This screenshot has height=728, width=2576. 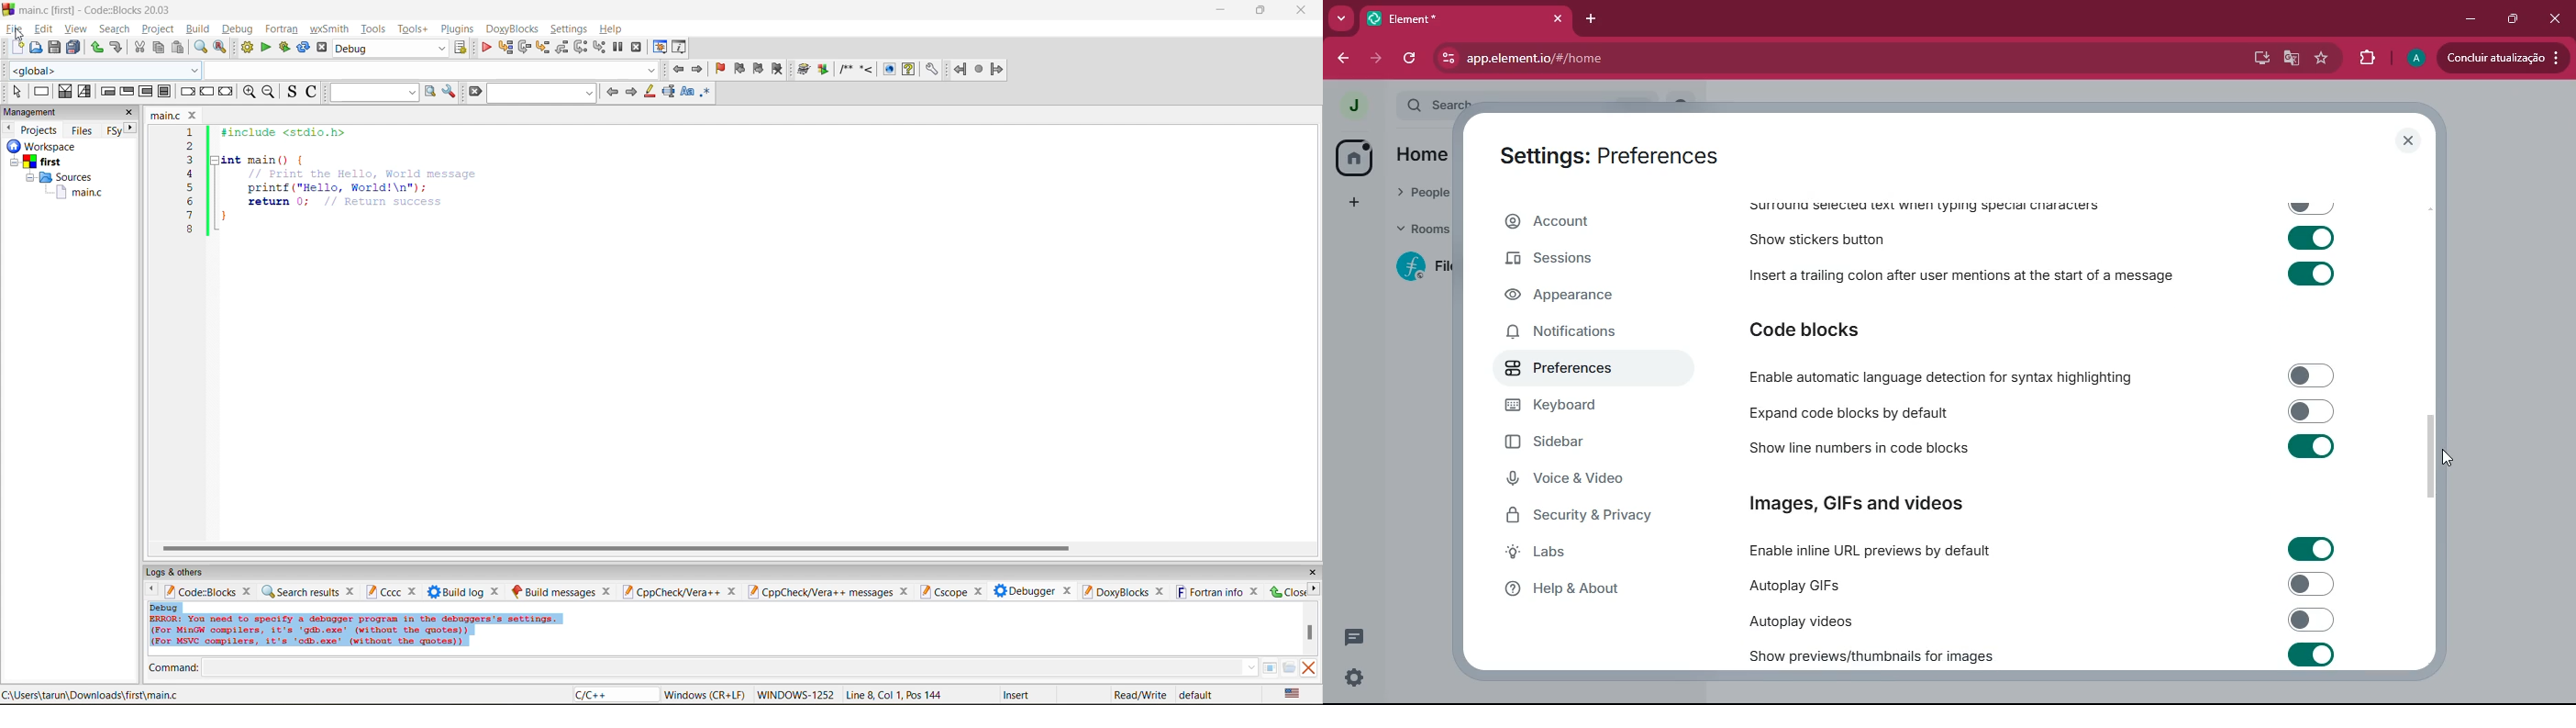 What do you see at coordinates (1161, 592) in the screenshot?
I see `close` at bounding box center [1161, 592].